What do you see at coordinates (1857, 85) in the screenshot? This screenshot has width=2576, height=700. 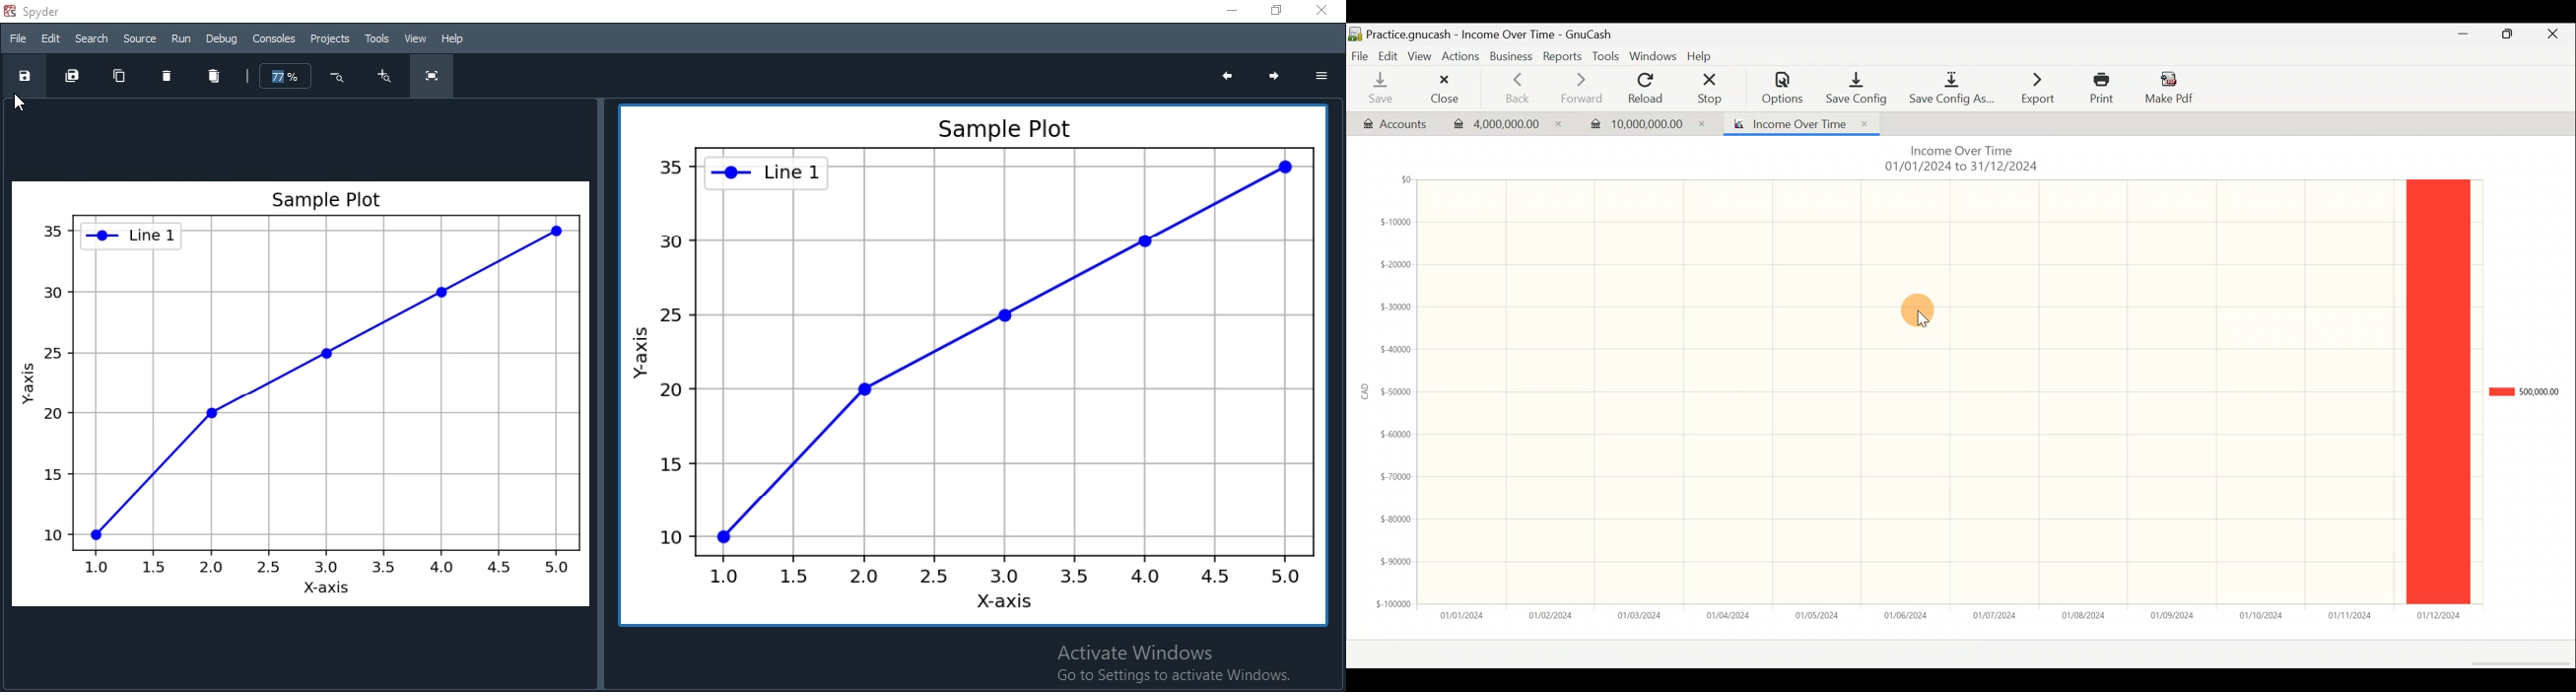 I see `Save/Config` at bounding box center [1857, 85].